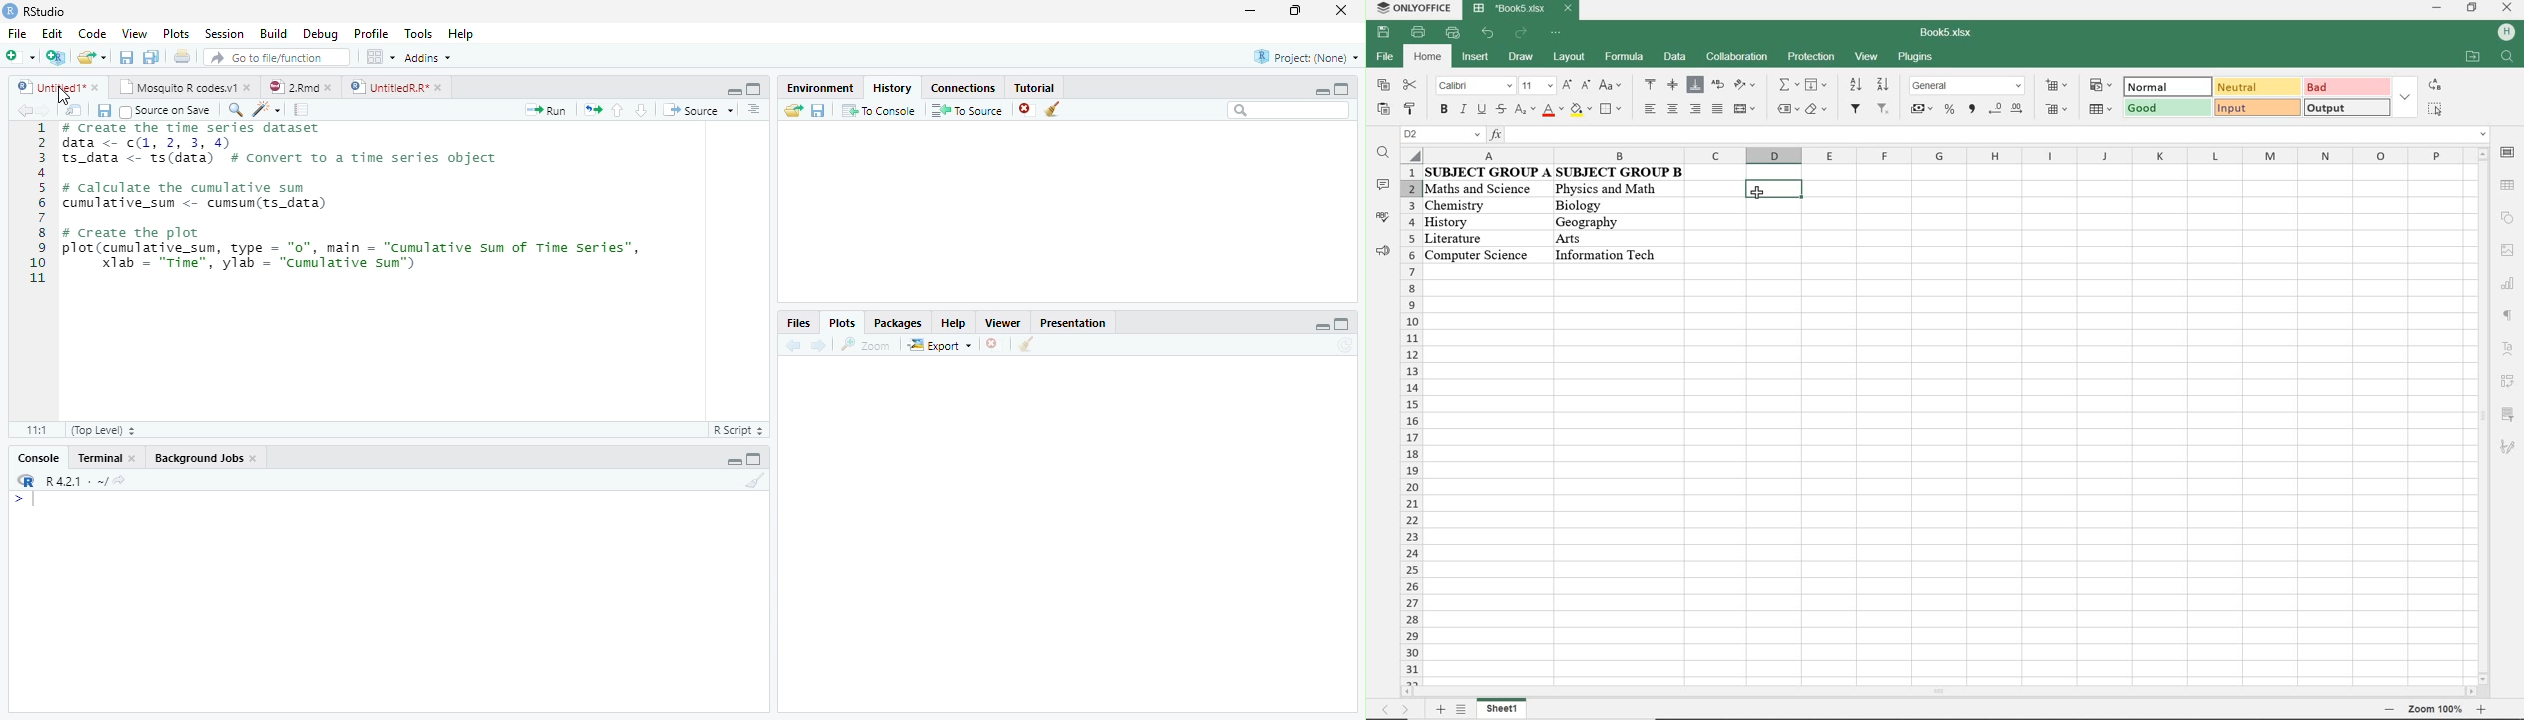 Image resolution: width=2548 pixels, height=728 pixels. What do you see at coordinates (68, 97) in the screenshot?
I see `Cursor` at bounding box center [68, 97].